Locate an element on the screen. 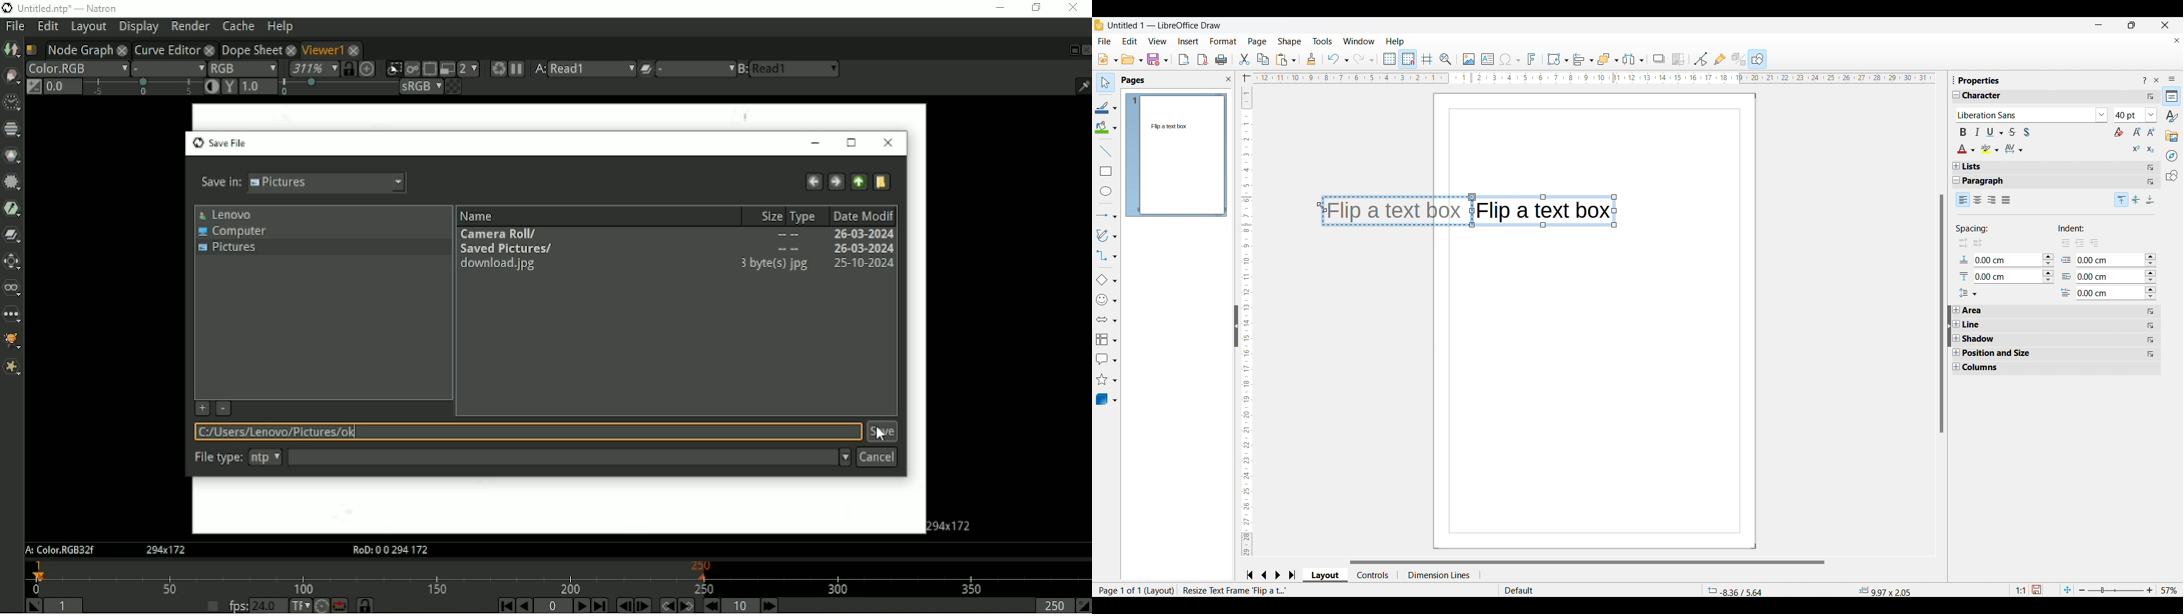  sub indent is located at coordinates (2098, 243).